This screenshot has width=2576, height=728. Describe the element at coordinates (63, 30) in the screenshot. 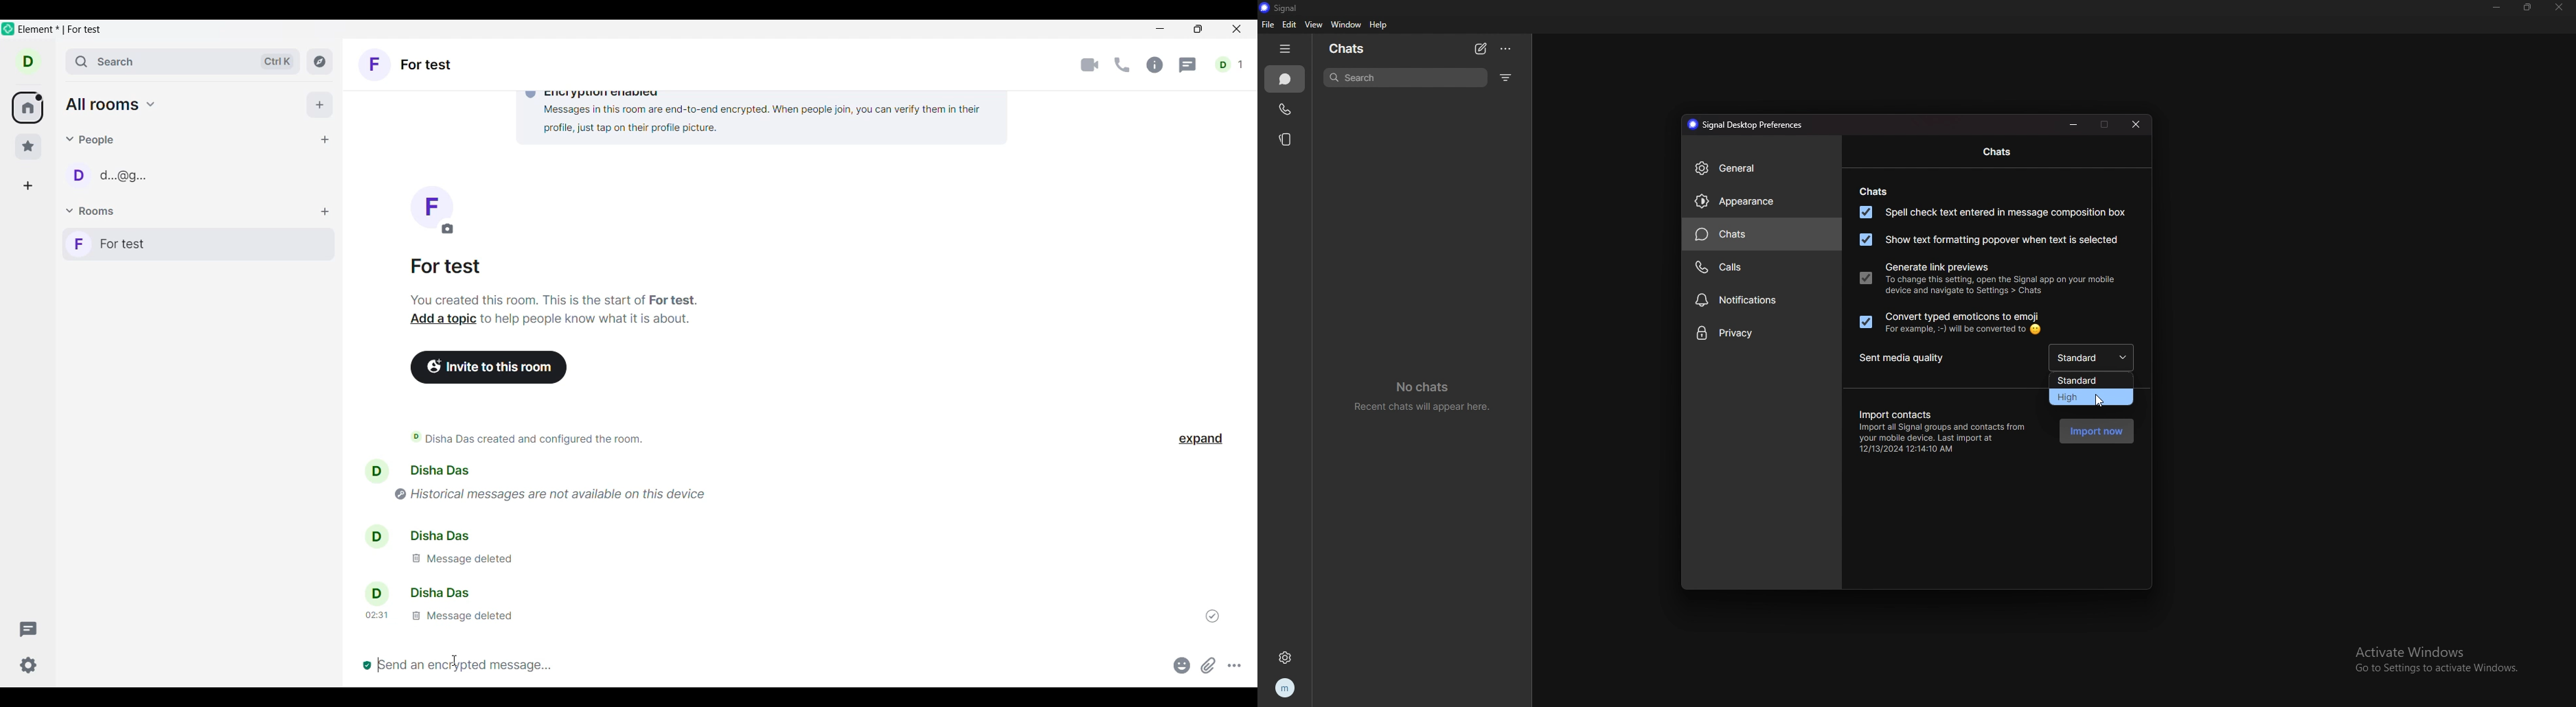

I see `Software and room name` at that location.